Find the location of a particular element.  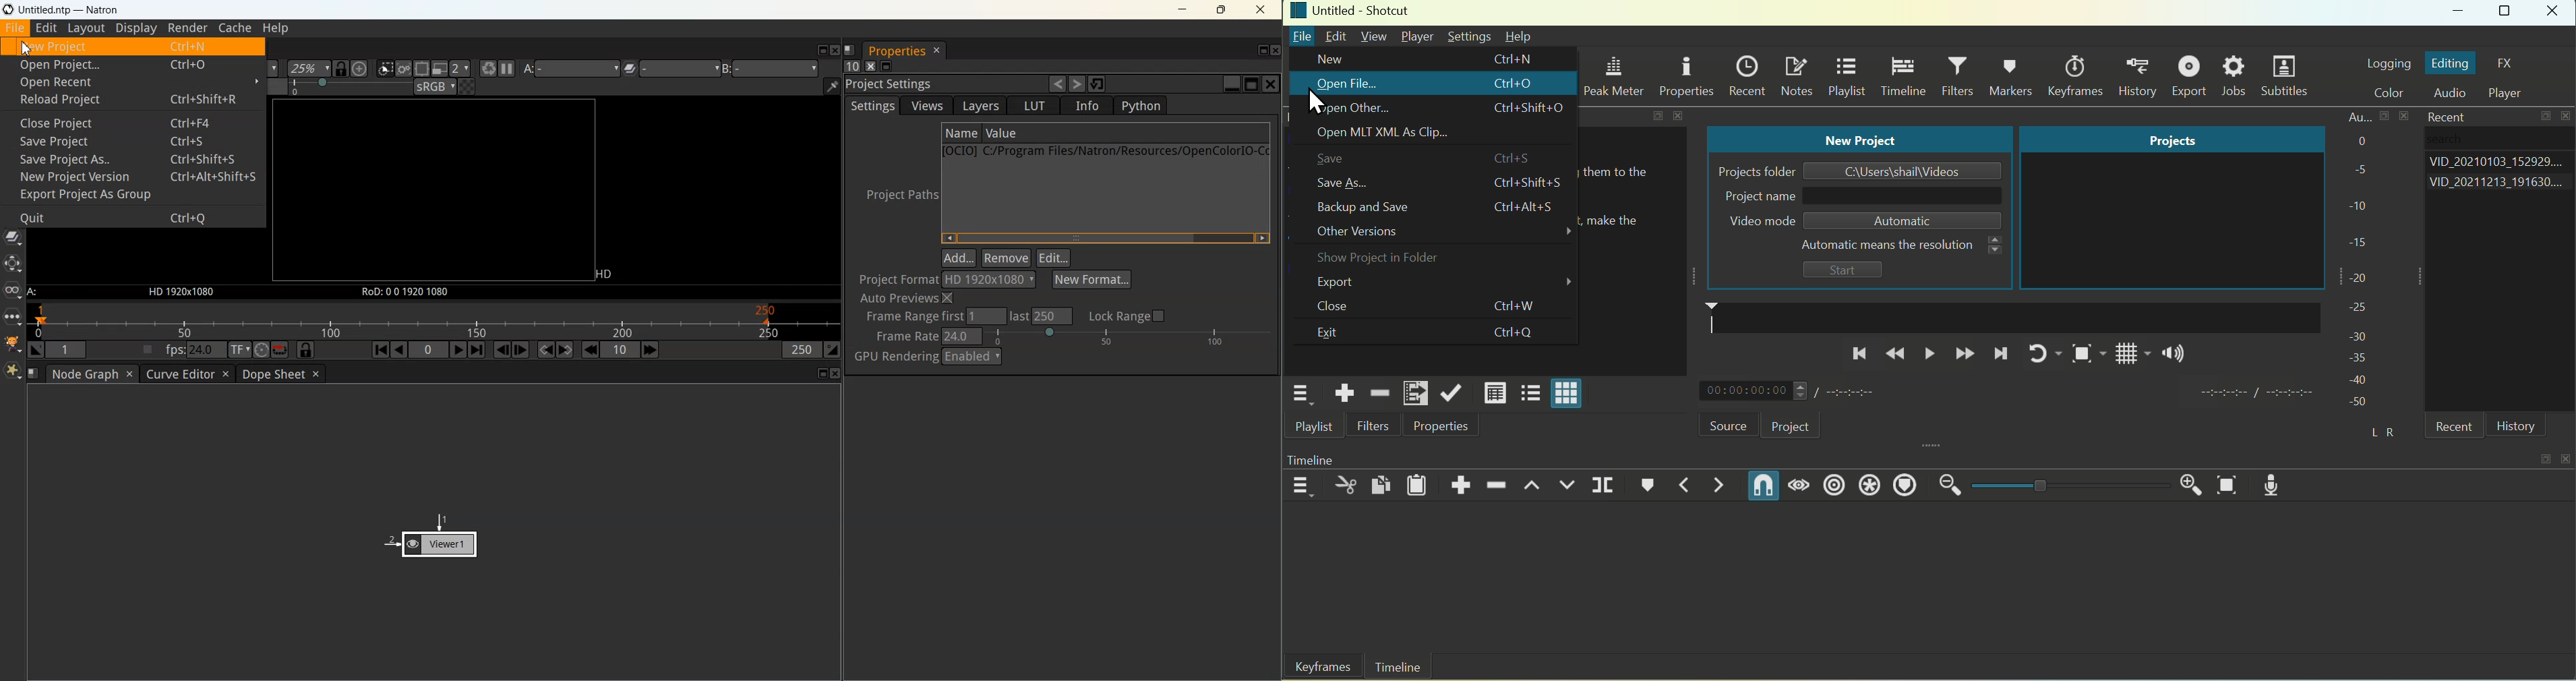

Recent is located at coordinates (1747, 73).